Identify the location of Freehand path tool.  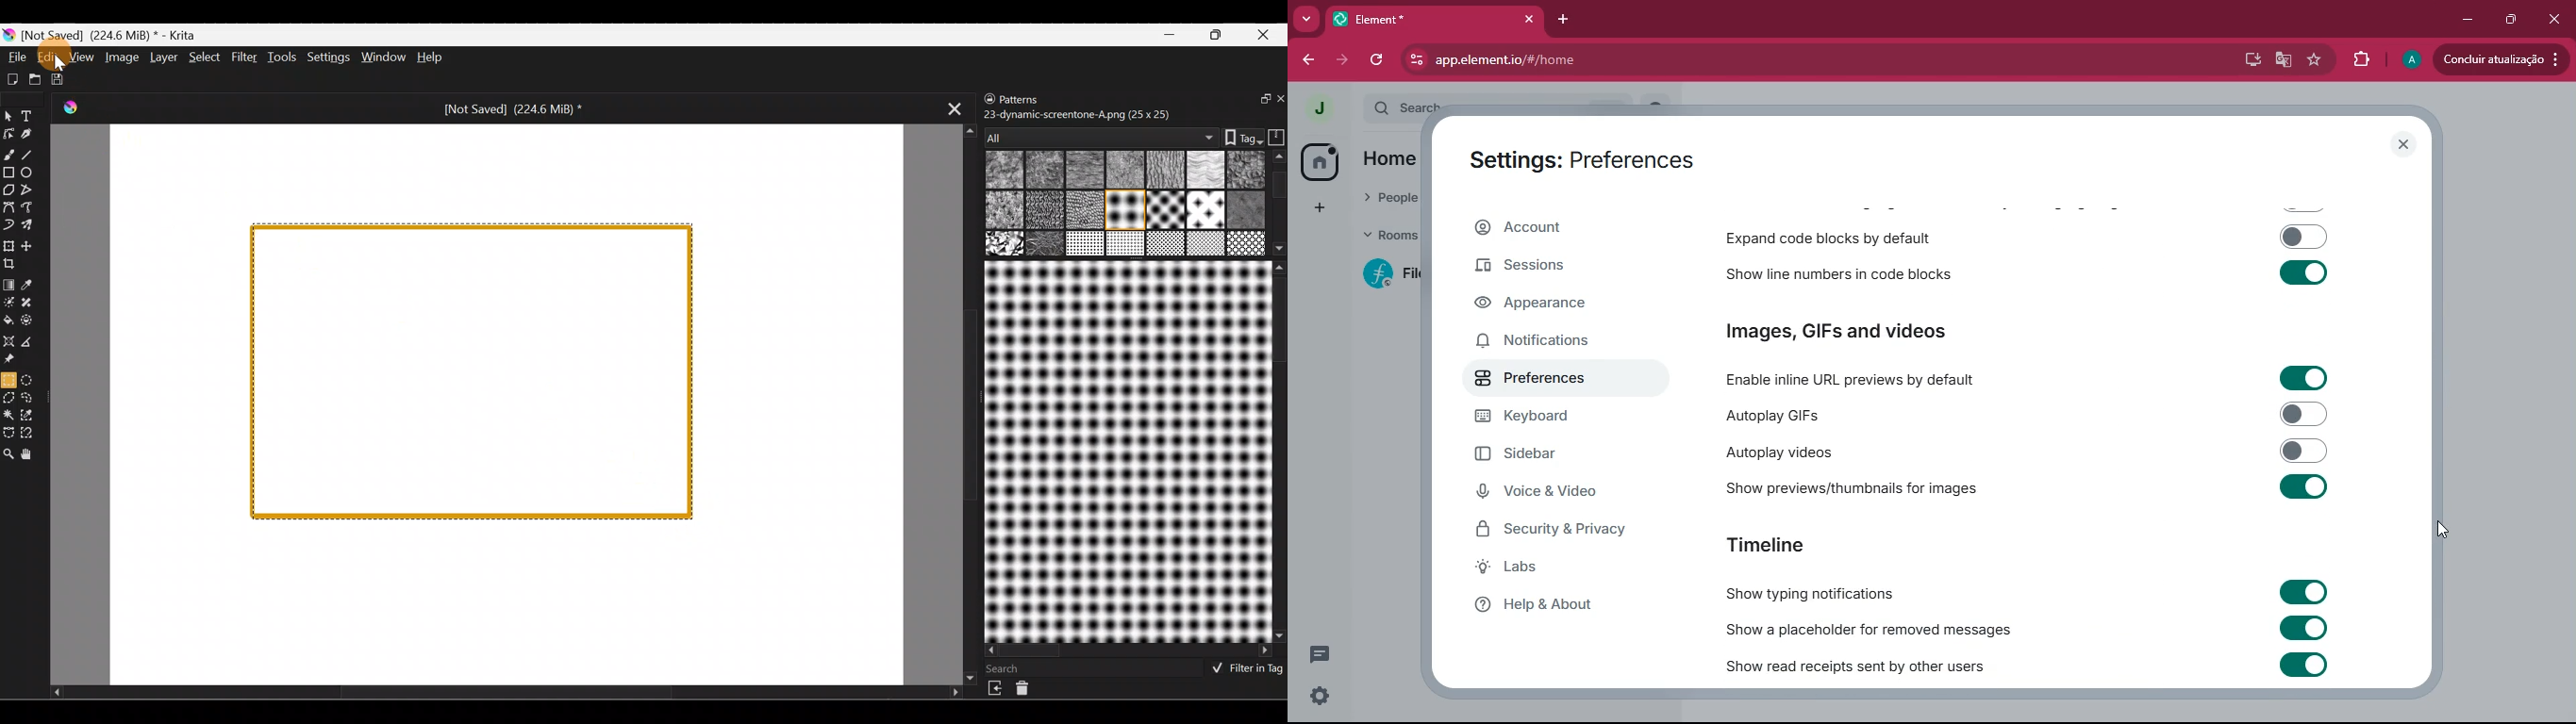
(30, 207).